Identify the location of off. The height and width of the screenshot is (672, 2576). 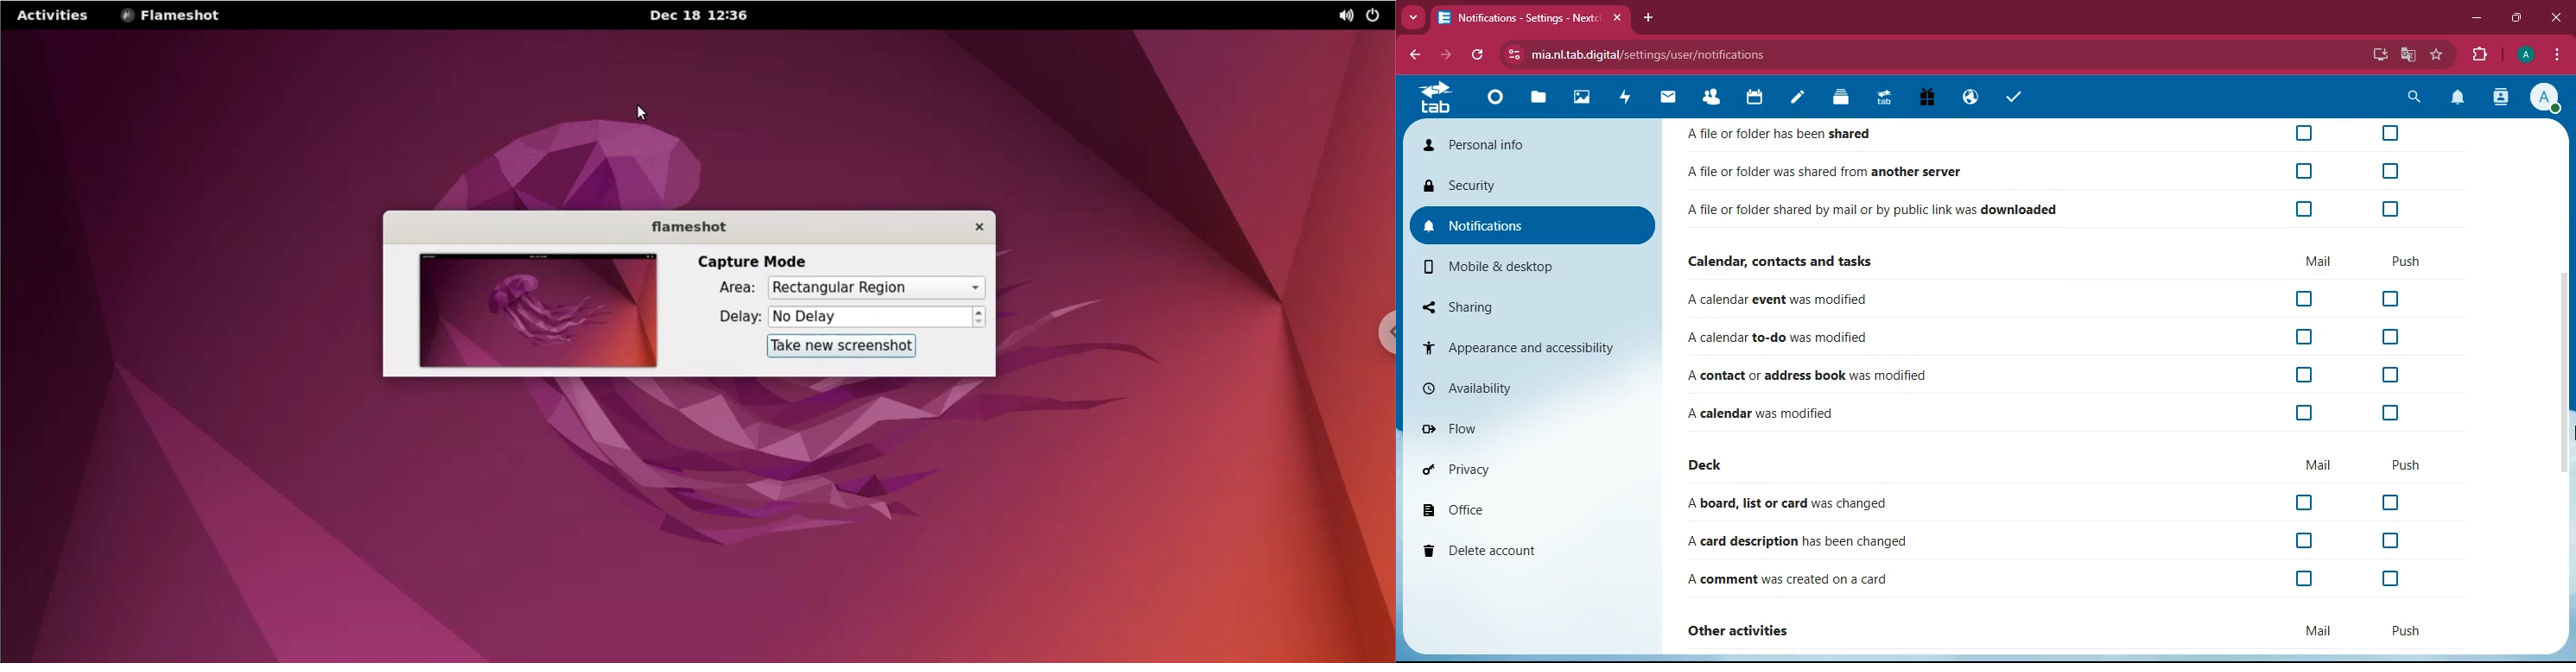
(2308, 538).